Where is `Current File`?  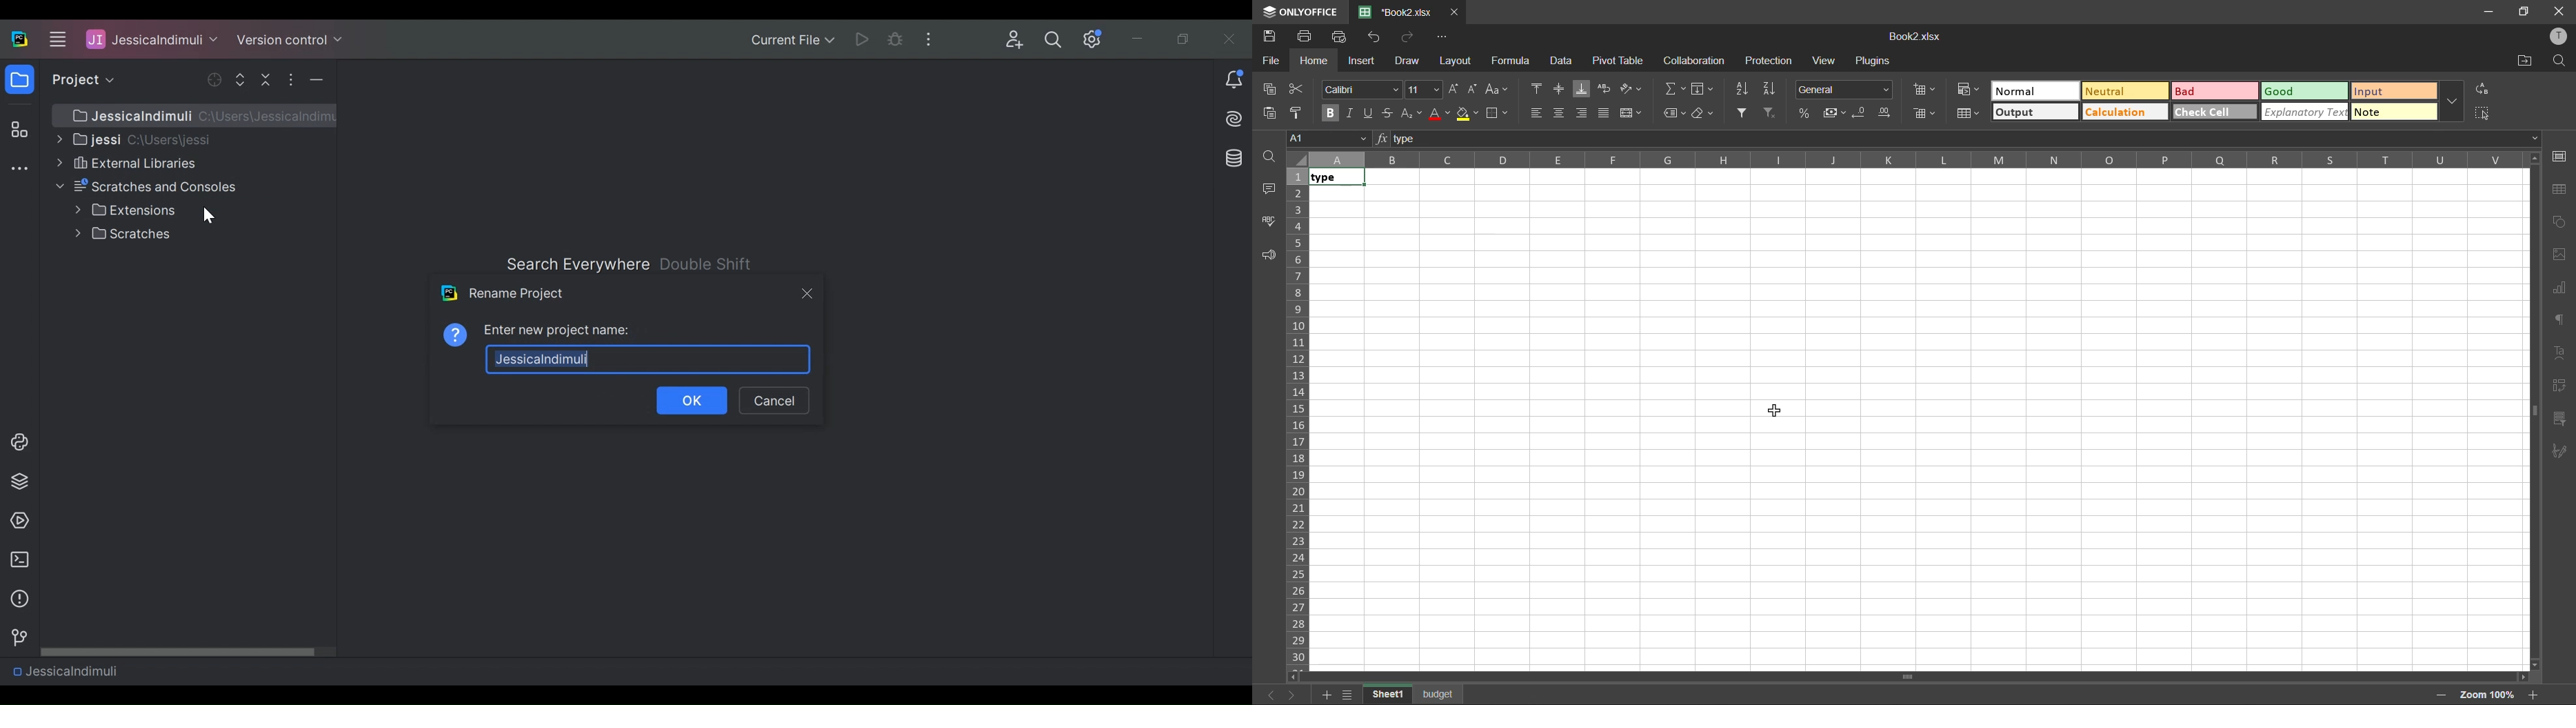
Current File is located at coordinates (792, 41).